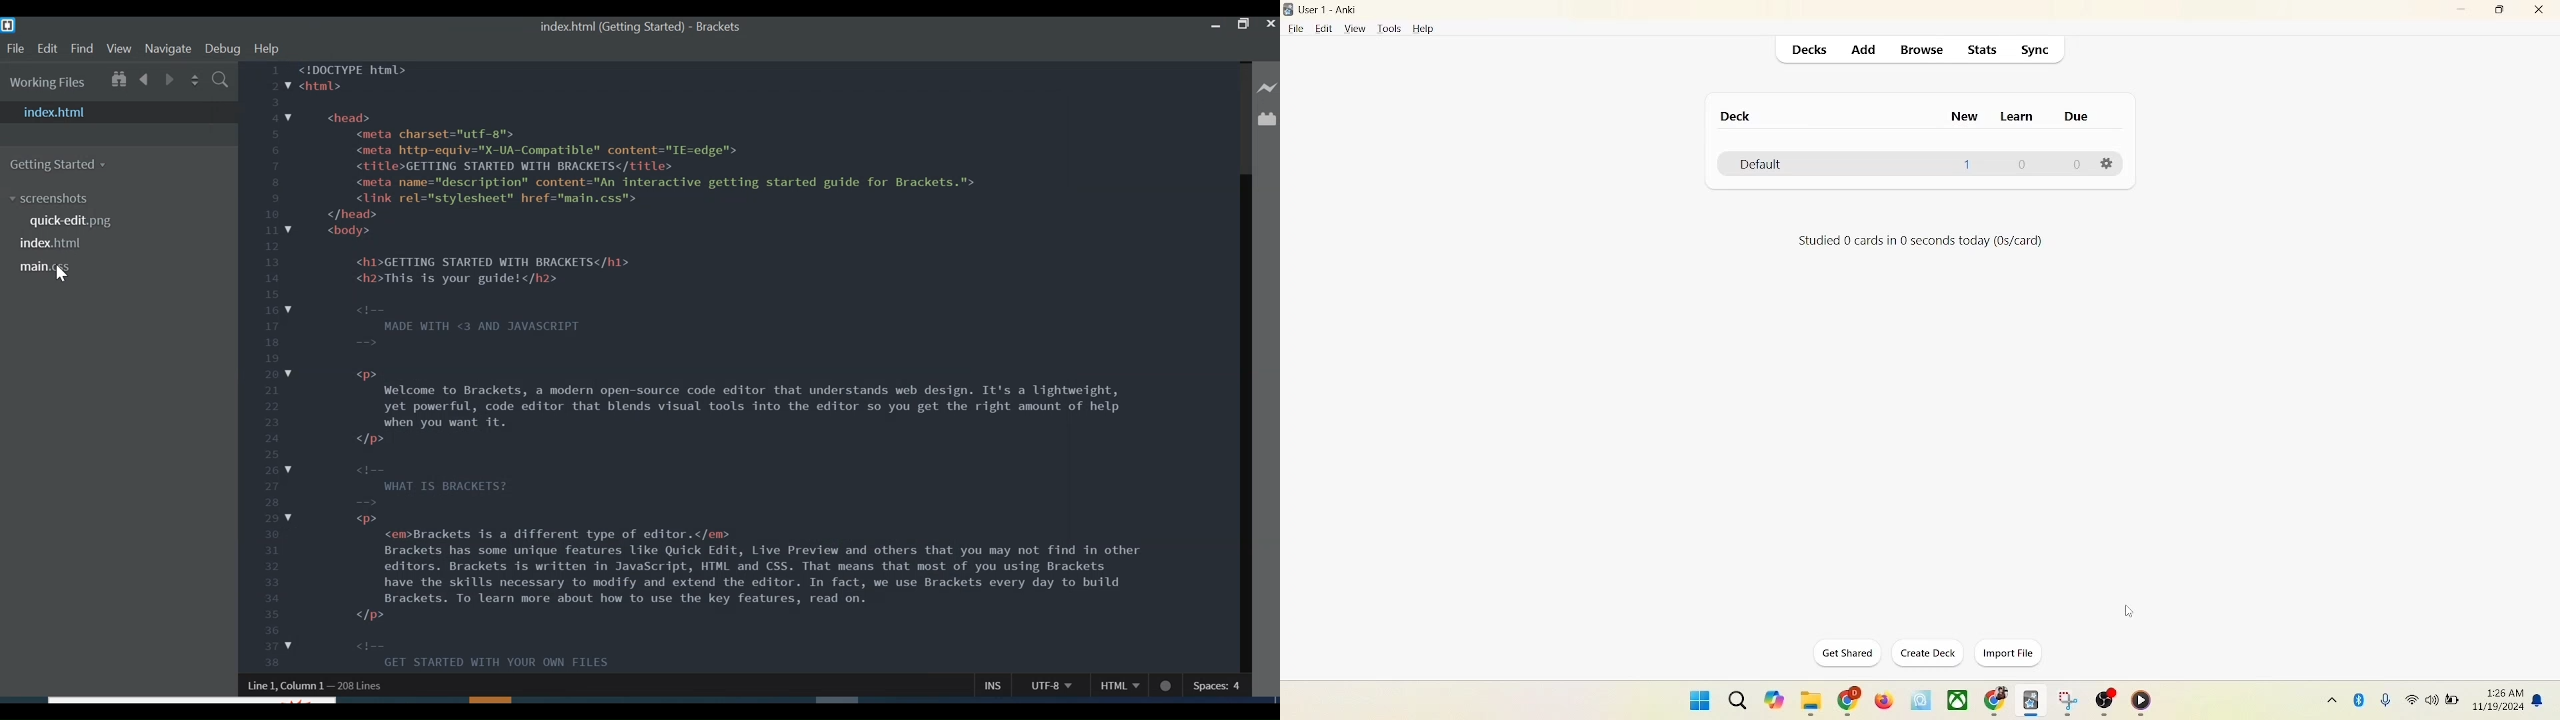 This screenshot has height=728, width=2576. Describe the element at coordinates (1265, 119) in the screenshot. I see `Extension Manager` at that location.